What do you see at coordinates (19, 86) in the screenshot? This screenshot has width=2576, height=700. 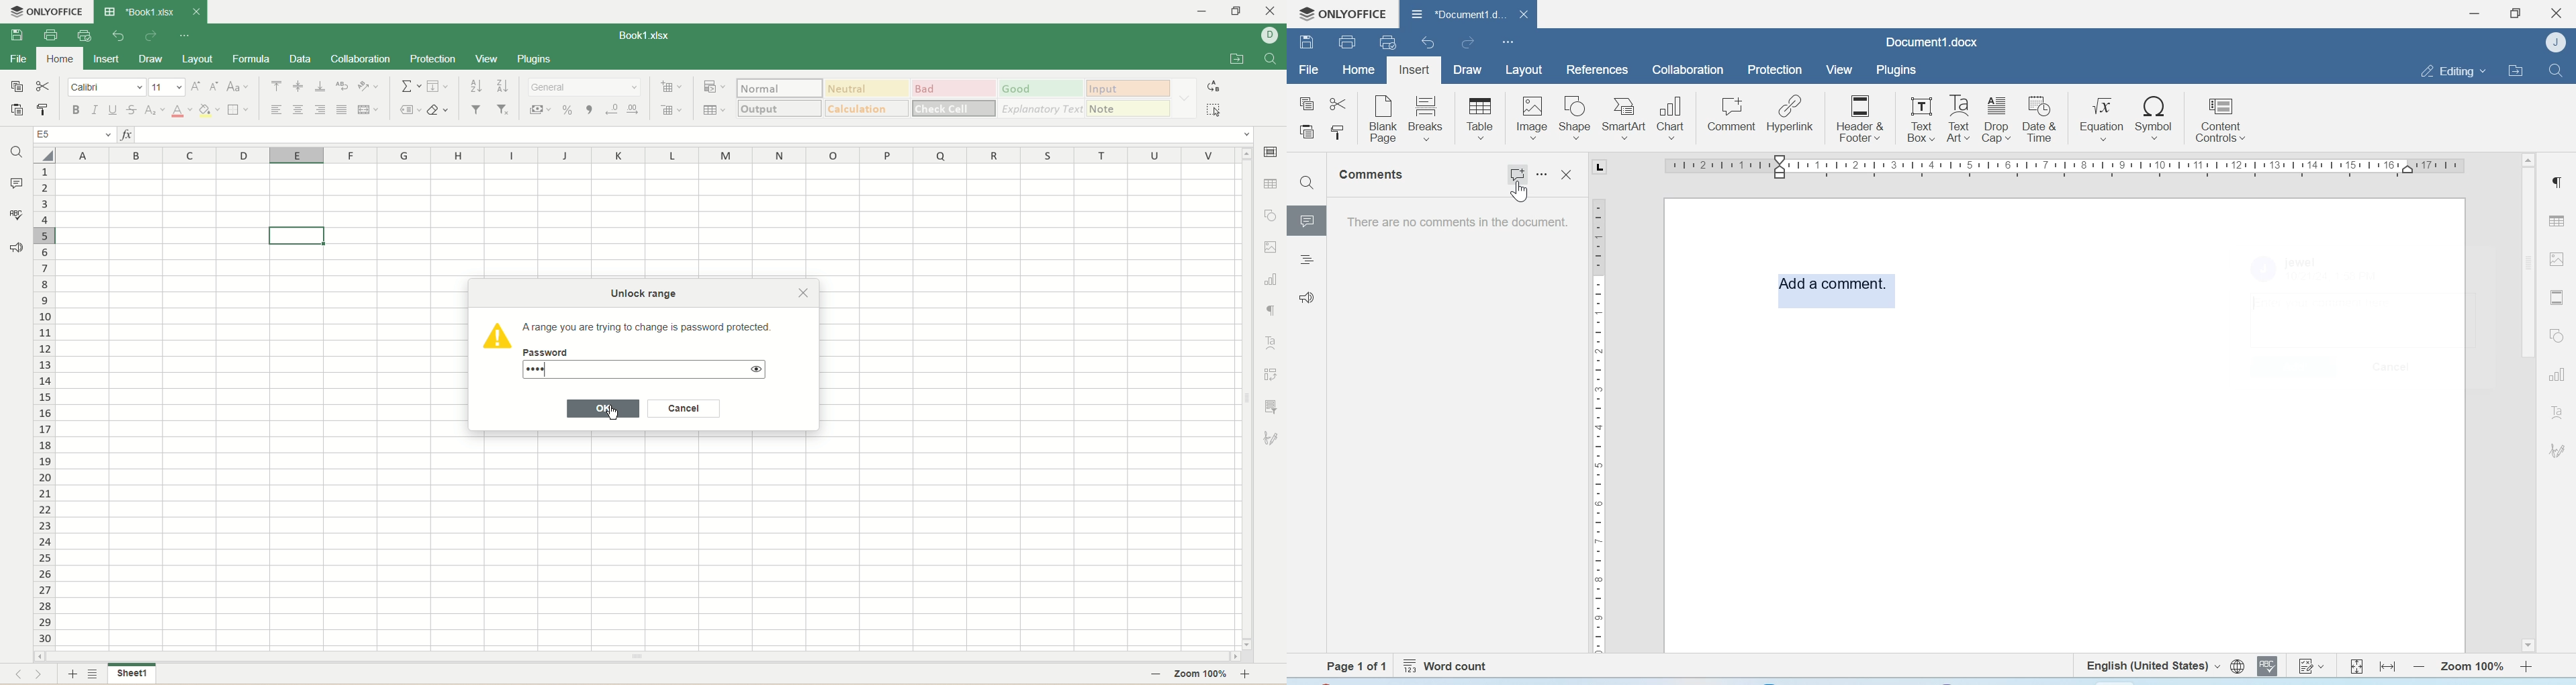 I see `copy` at bounding box center [19, 86].